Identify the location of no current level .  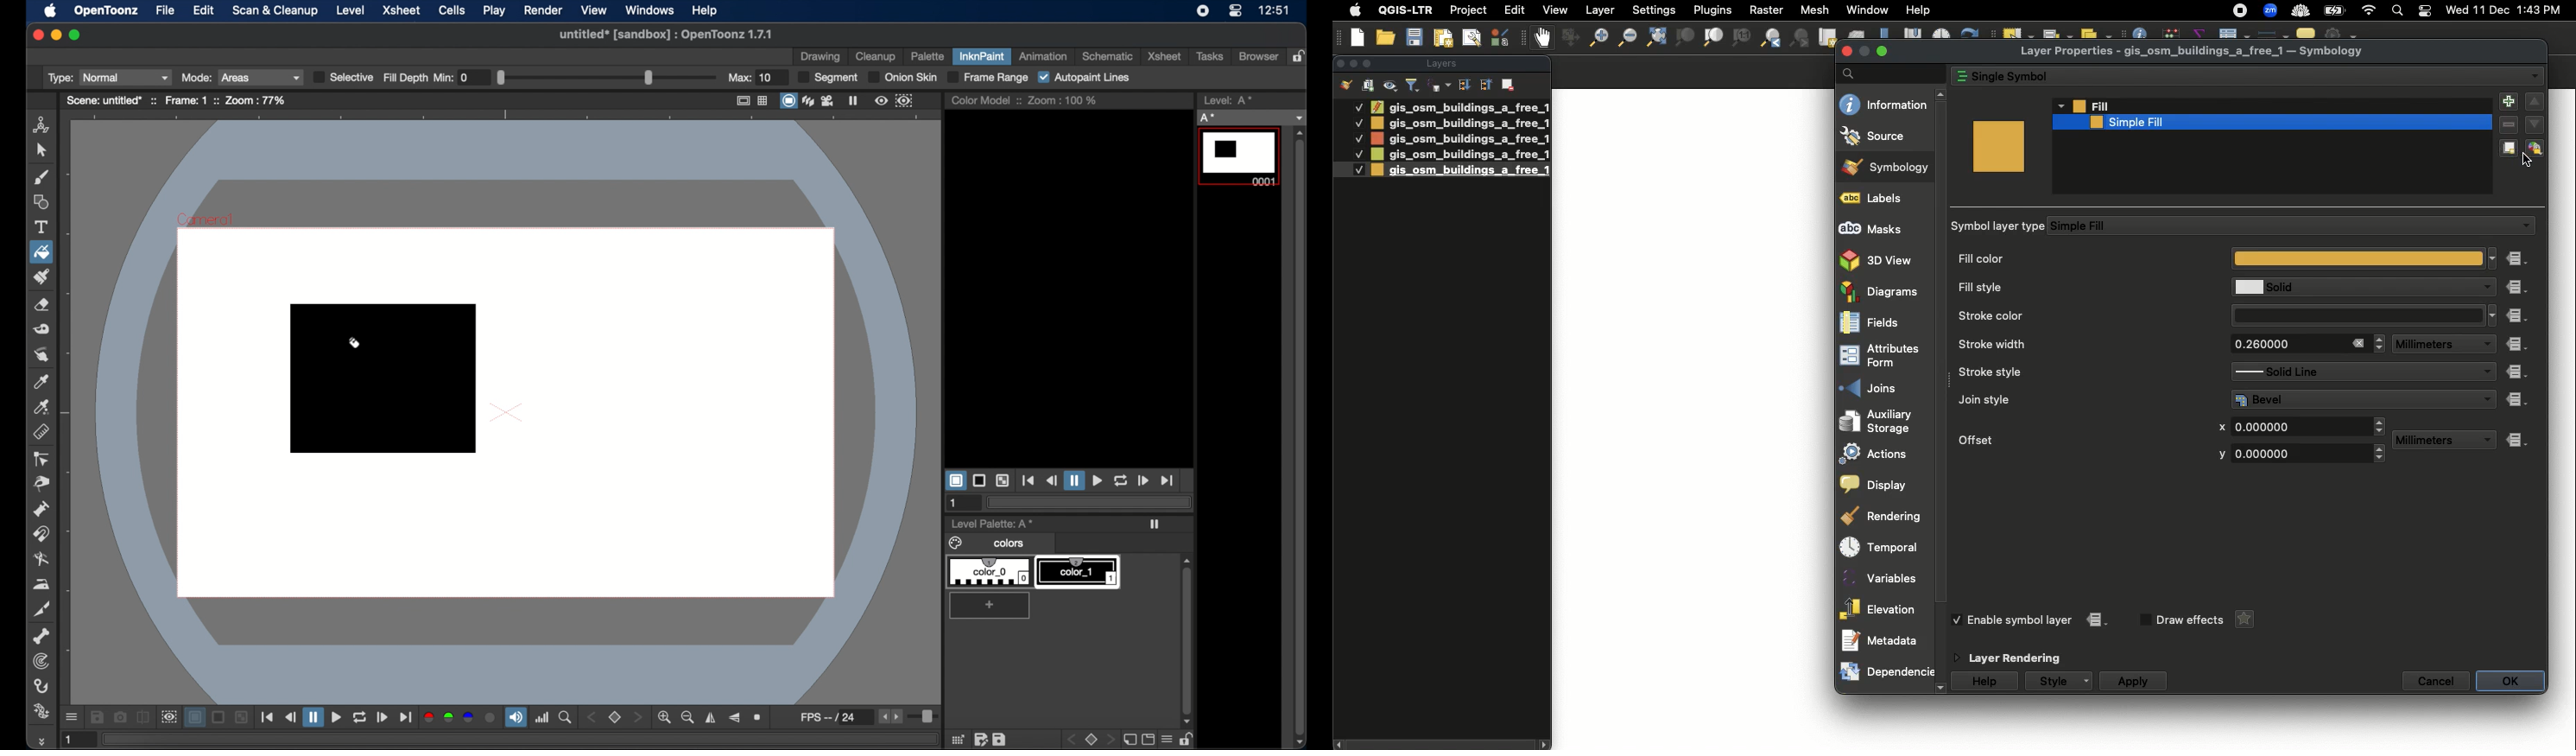
(1250, 118).